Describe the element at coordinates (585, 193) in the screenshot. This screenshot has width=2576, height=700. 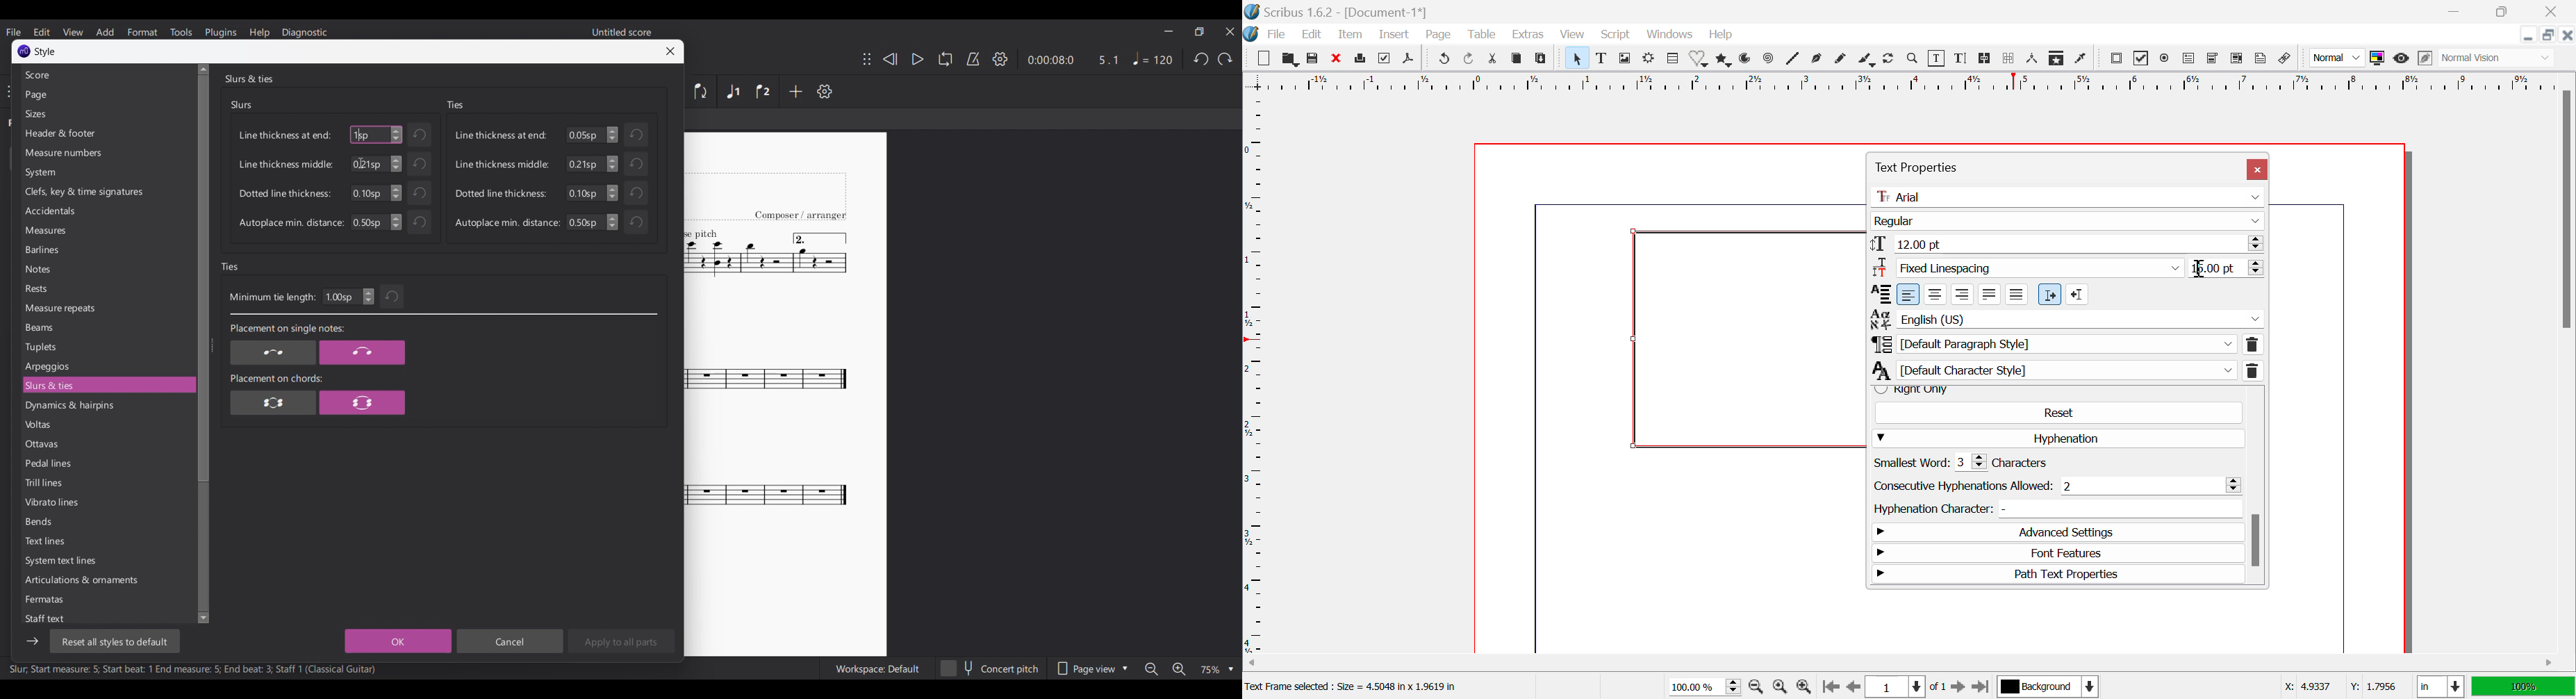
I see `Input dotted line thinkness` at that location.